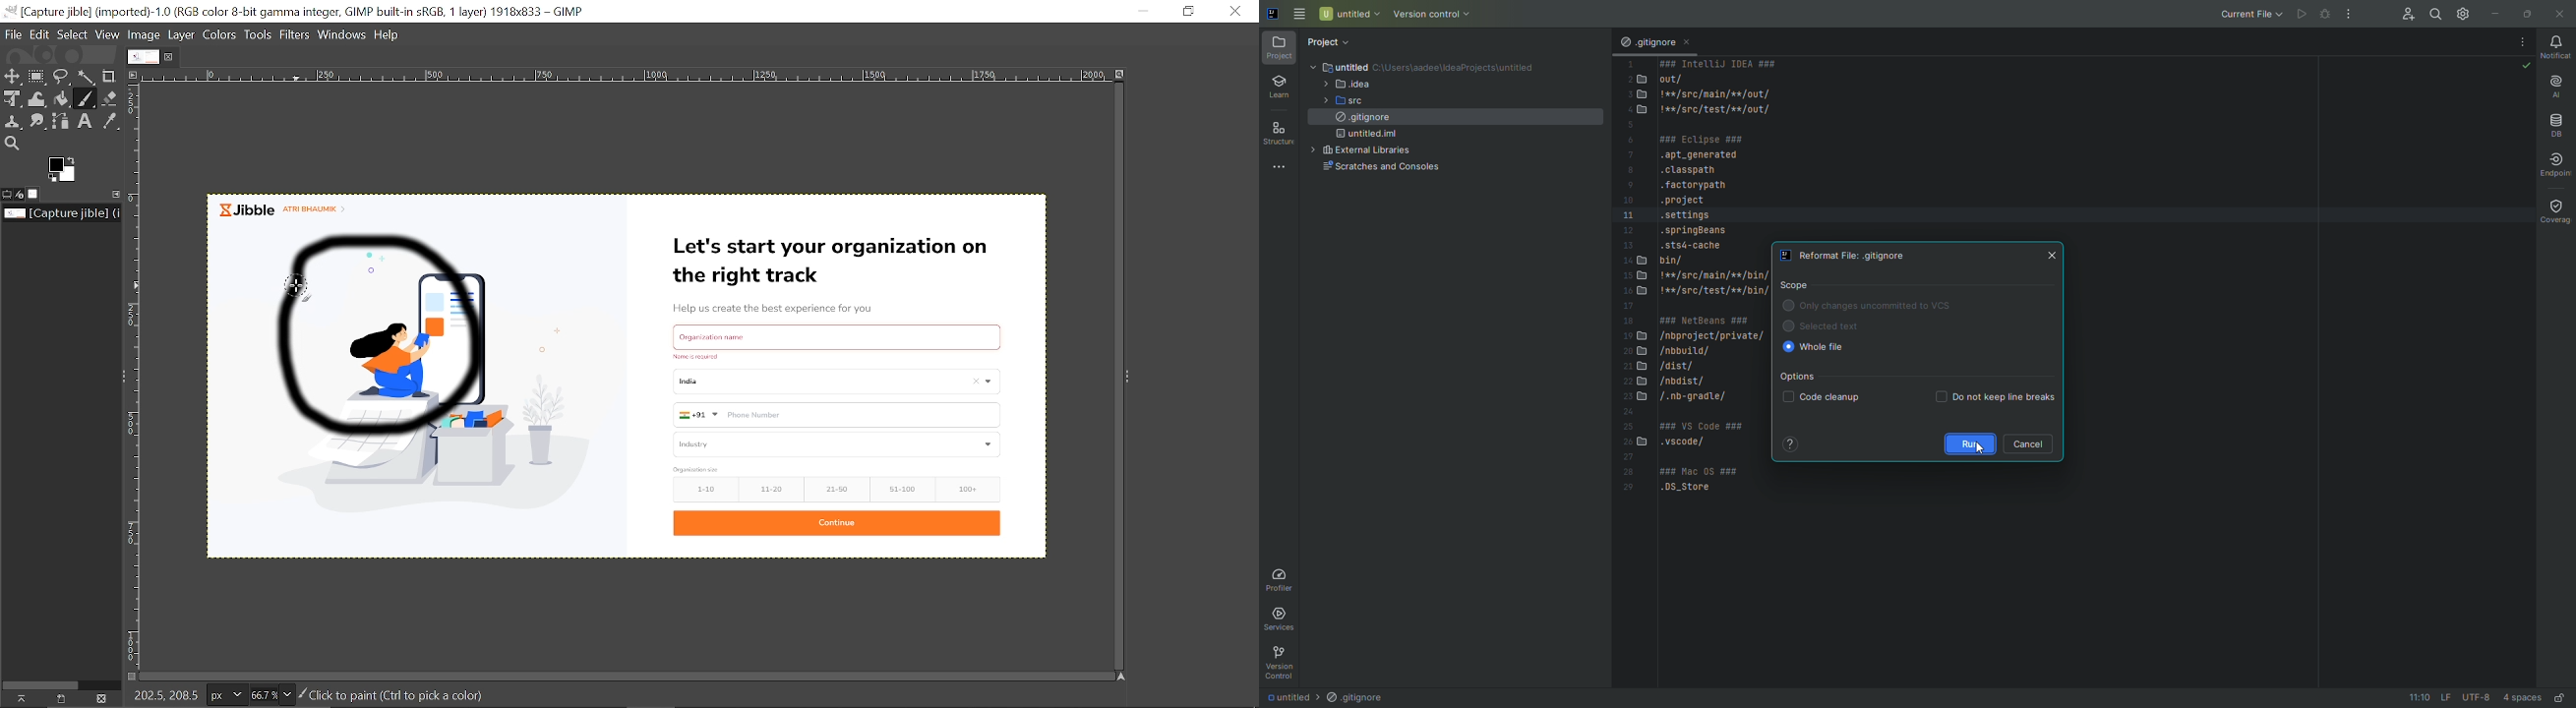  What do you see at coordinates (13, 76) in the screenshot?
I see `Move tool` at bounding box center [13, 76].